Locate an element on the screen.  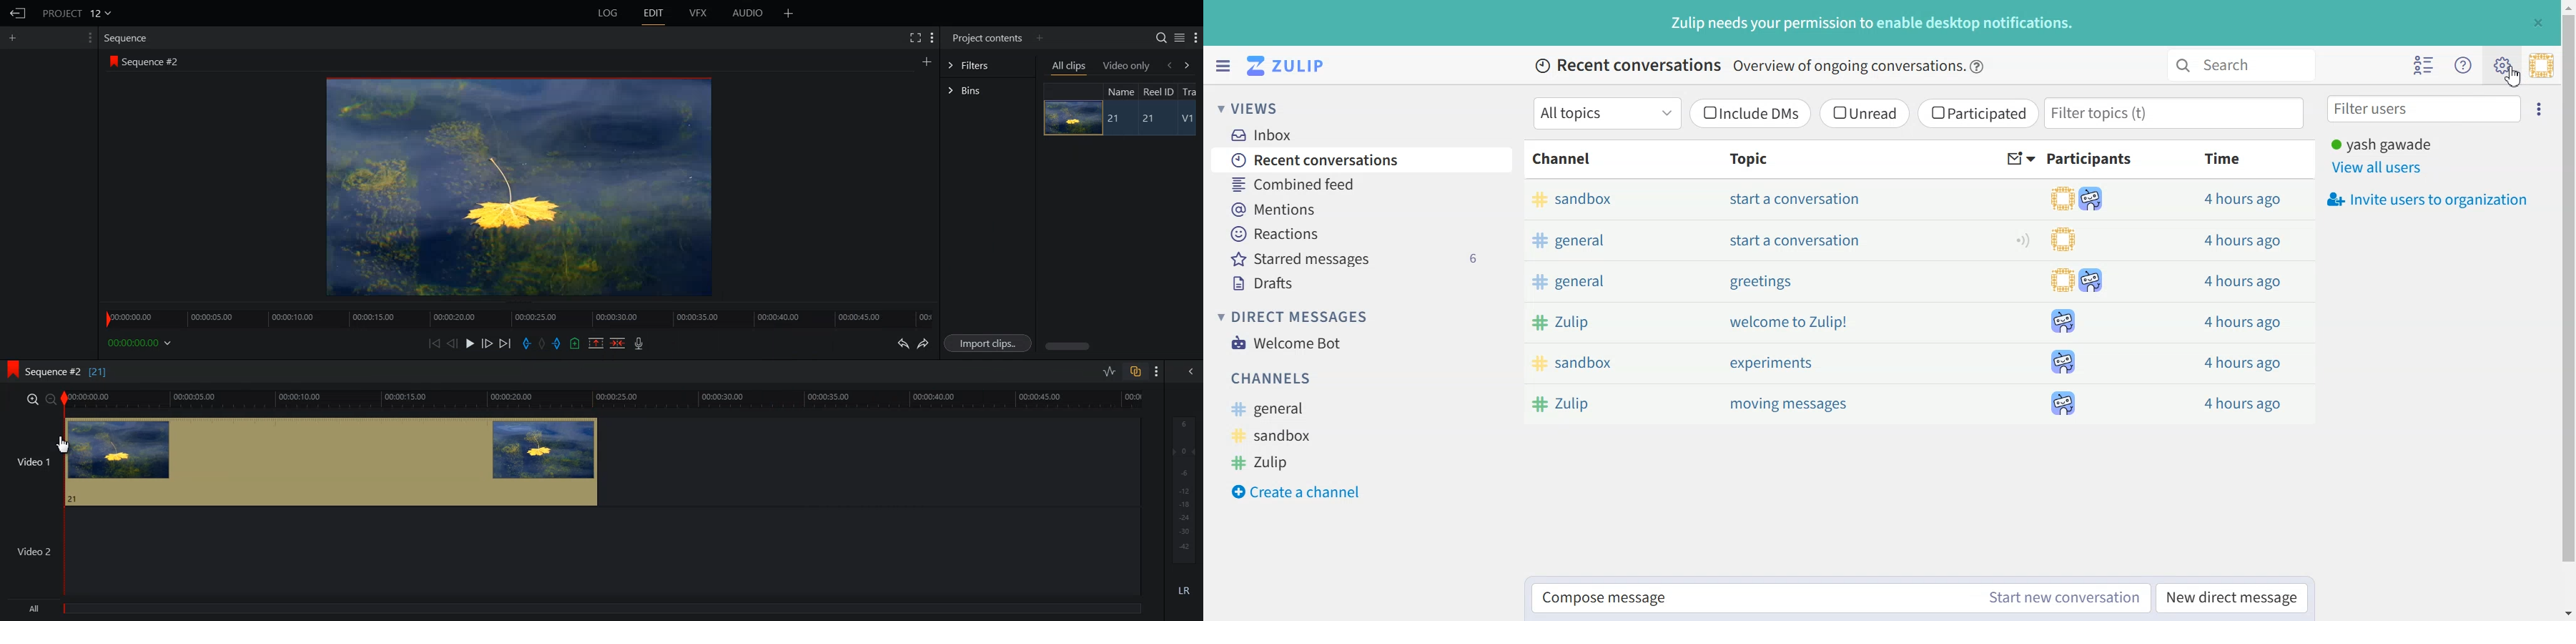
forward is located at coordinates (1190, 65).